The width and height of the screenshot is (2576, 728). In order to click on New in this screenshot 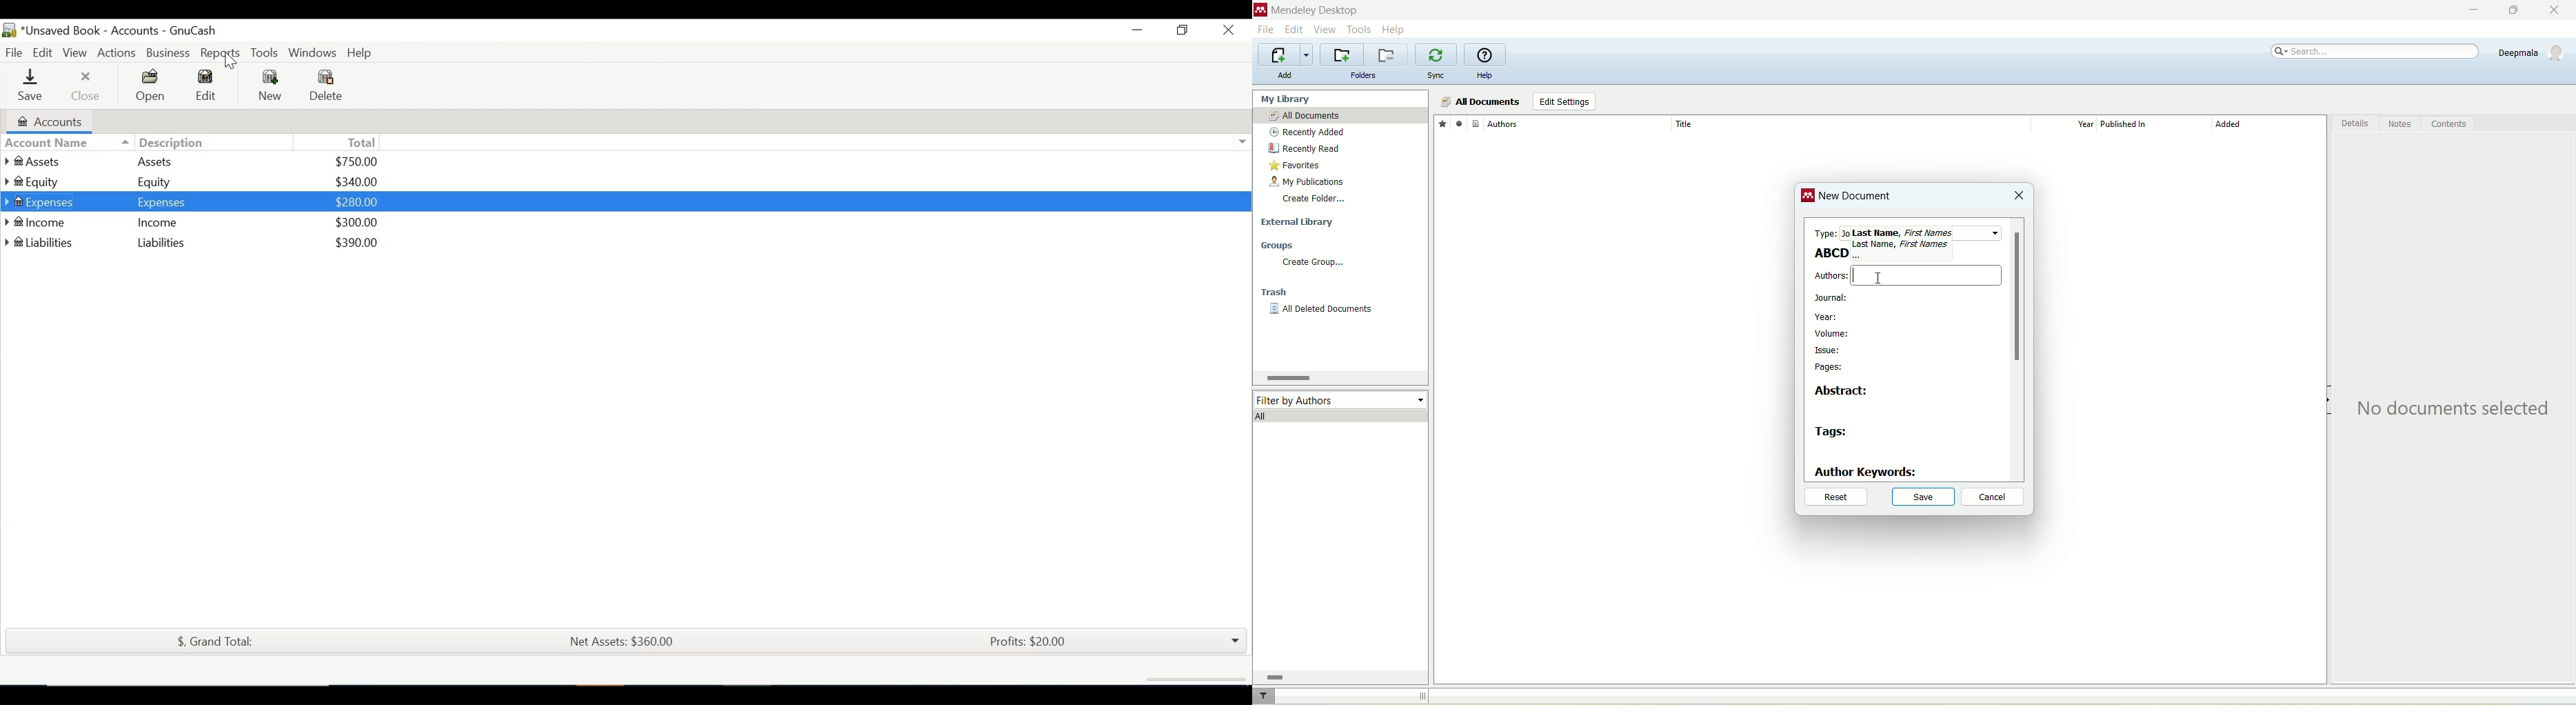, I will do `click(272, 85)`.